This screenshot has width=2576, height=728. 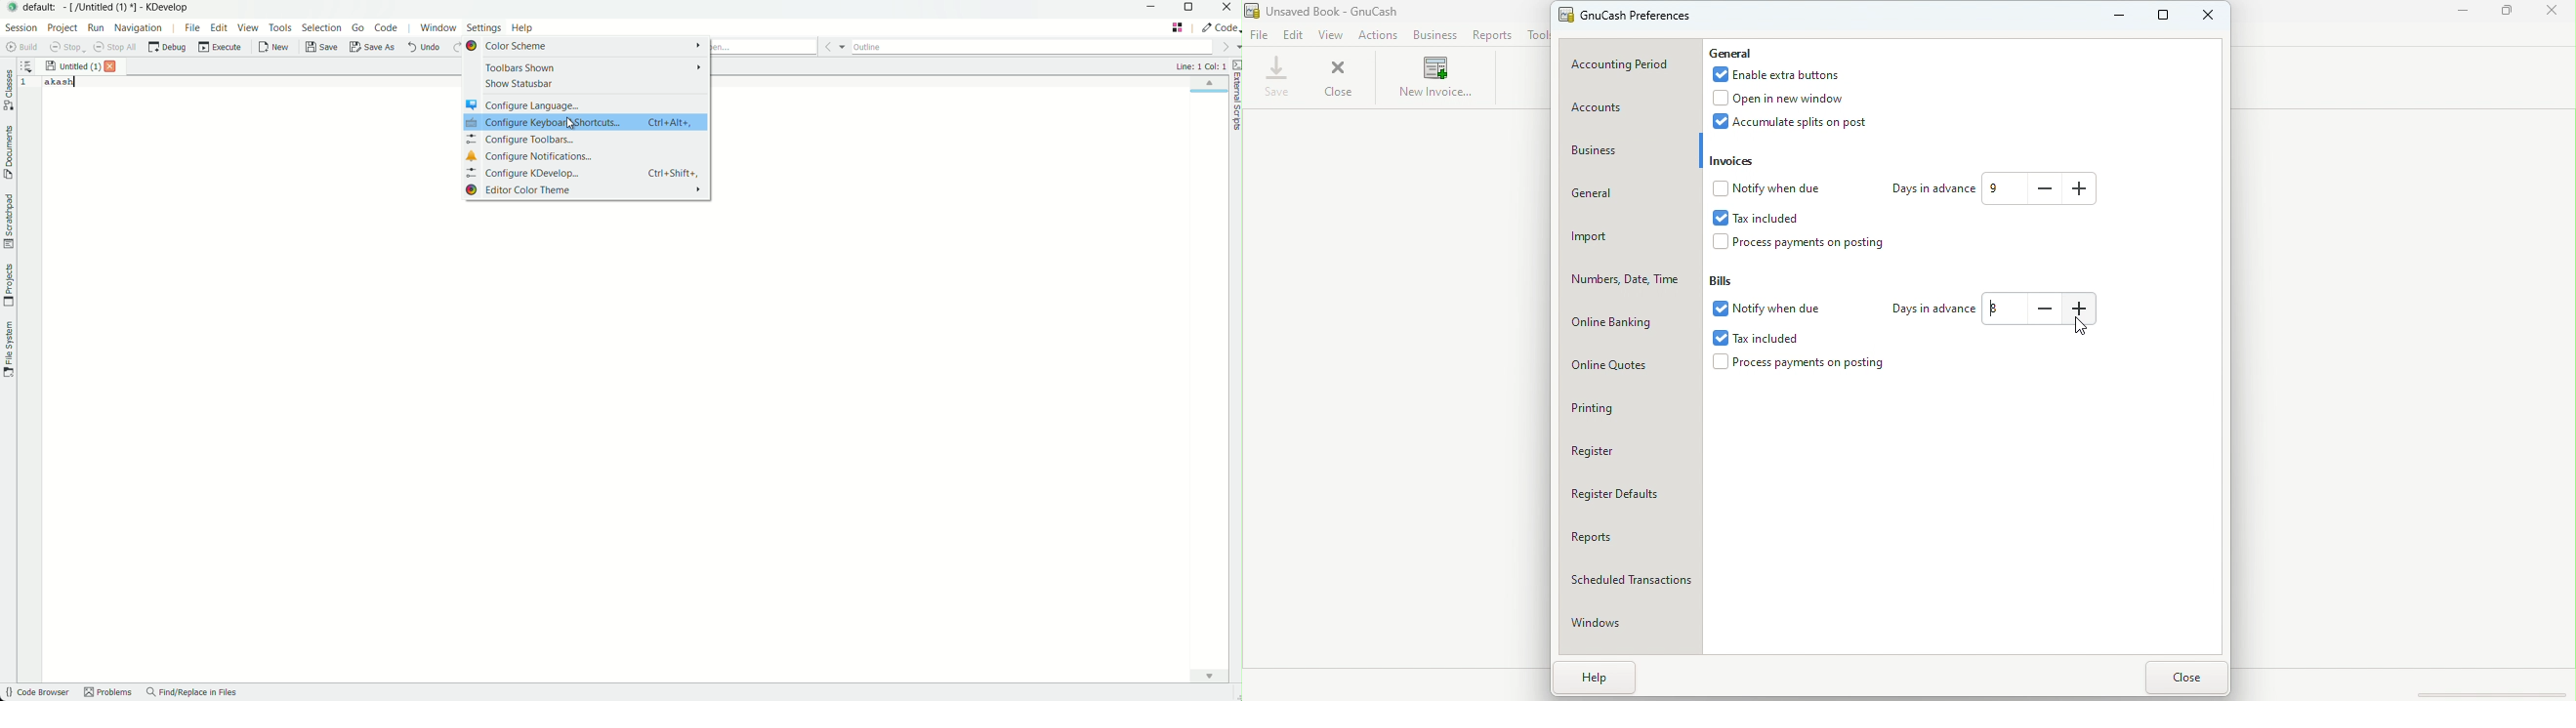 I want to click on navigation menu, so click(x=139, y=27).